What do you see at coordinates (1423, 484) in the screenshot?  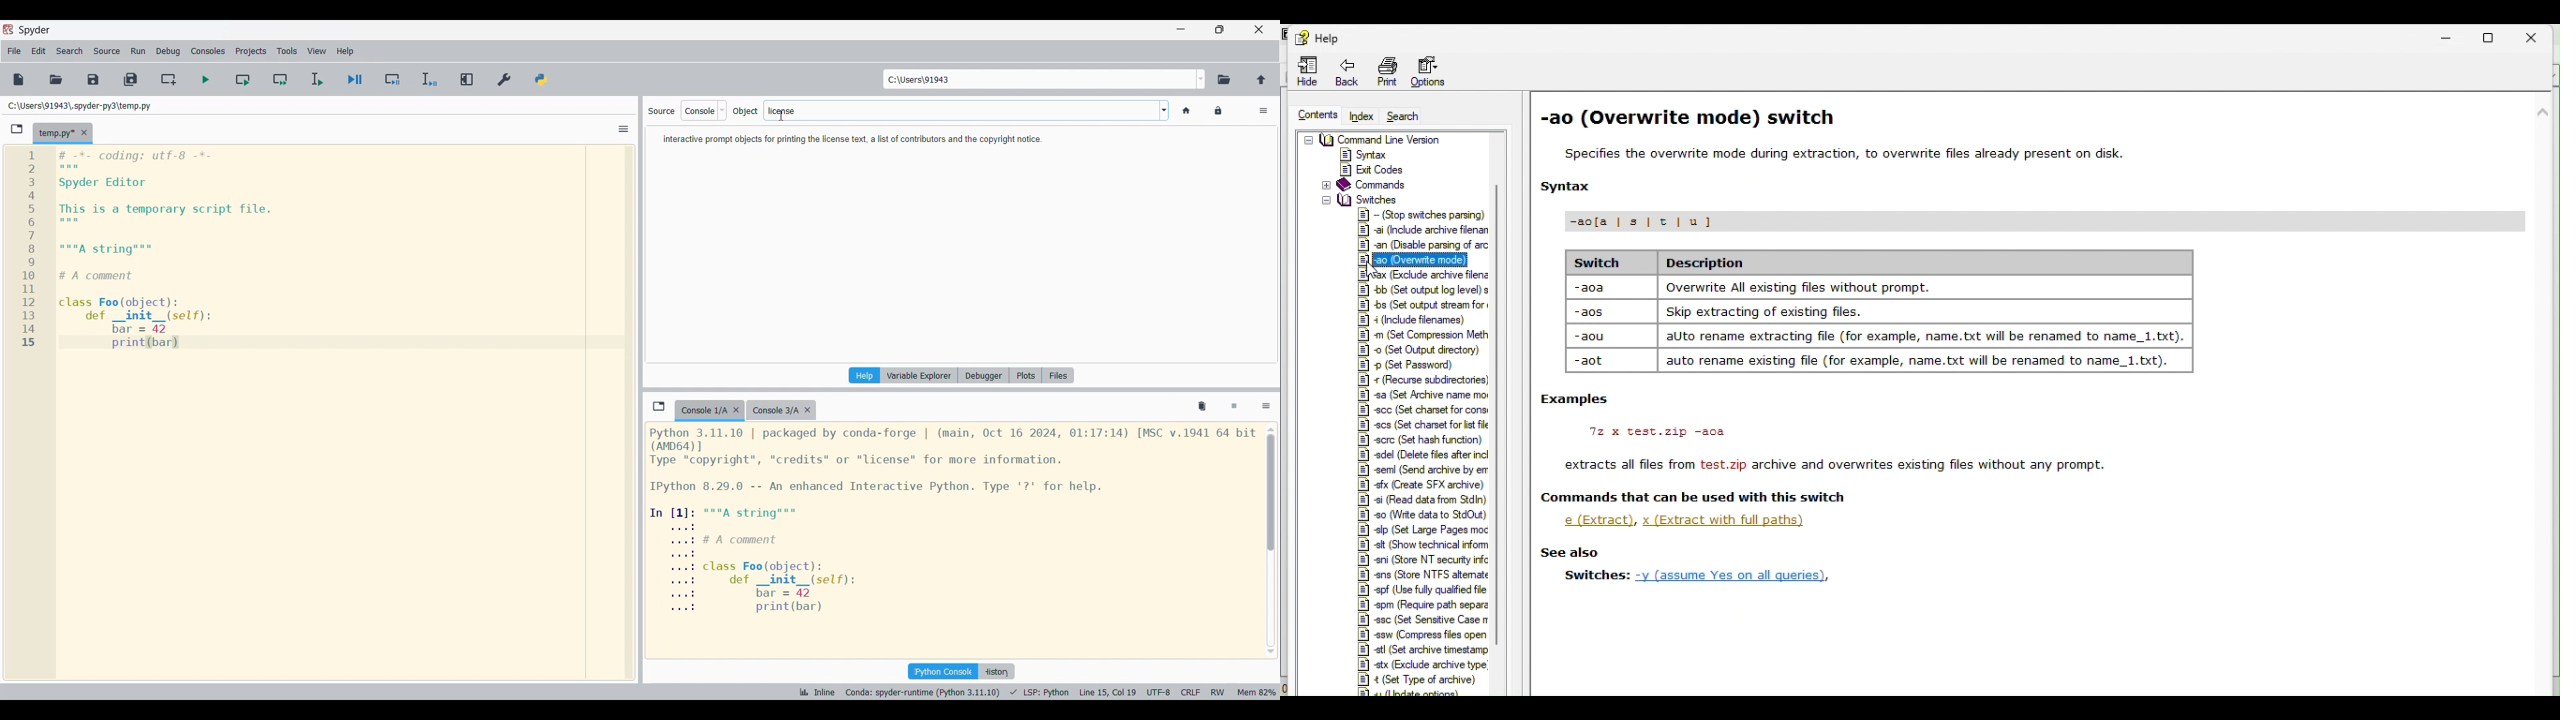 I see `1&8] ofx Create SFX archive)` at bounding box center [1423, 484].